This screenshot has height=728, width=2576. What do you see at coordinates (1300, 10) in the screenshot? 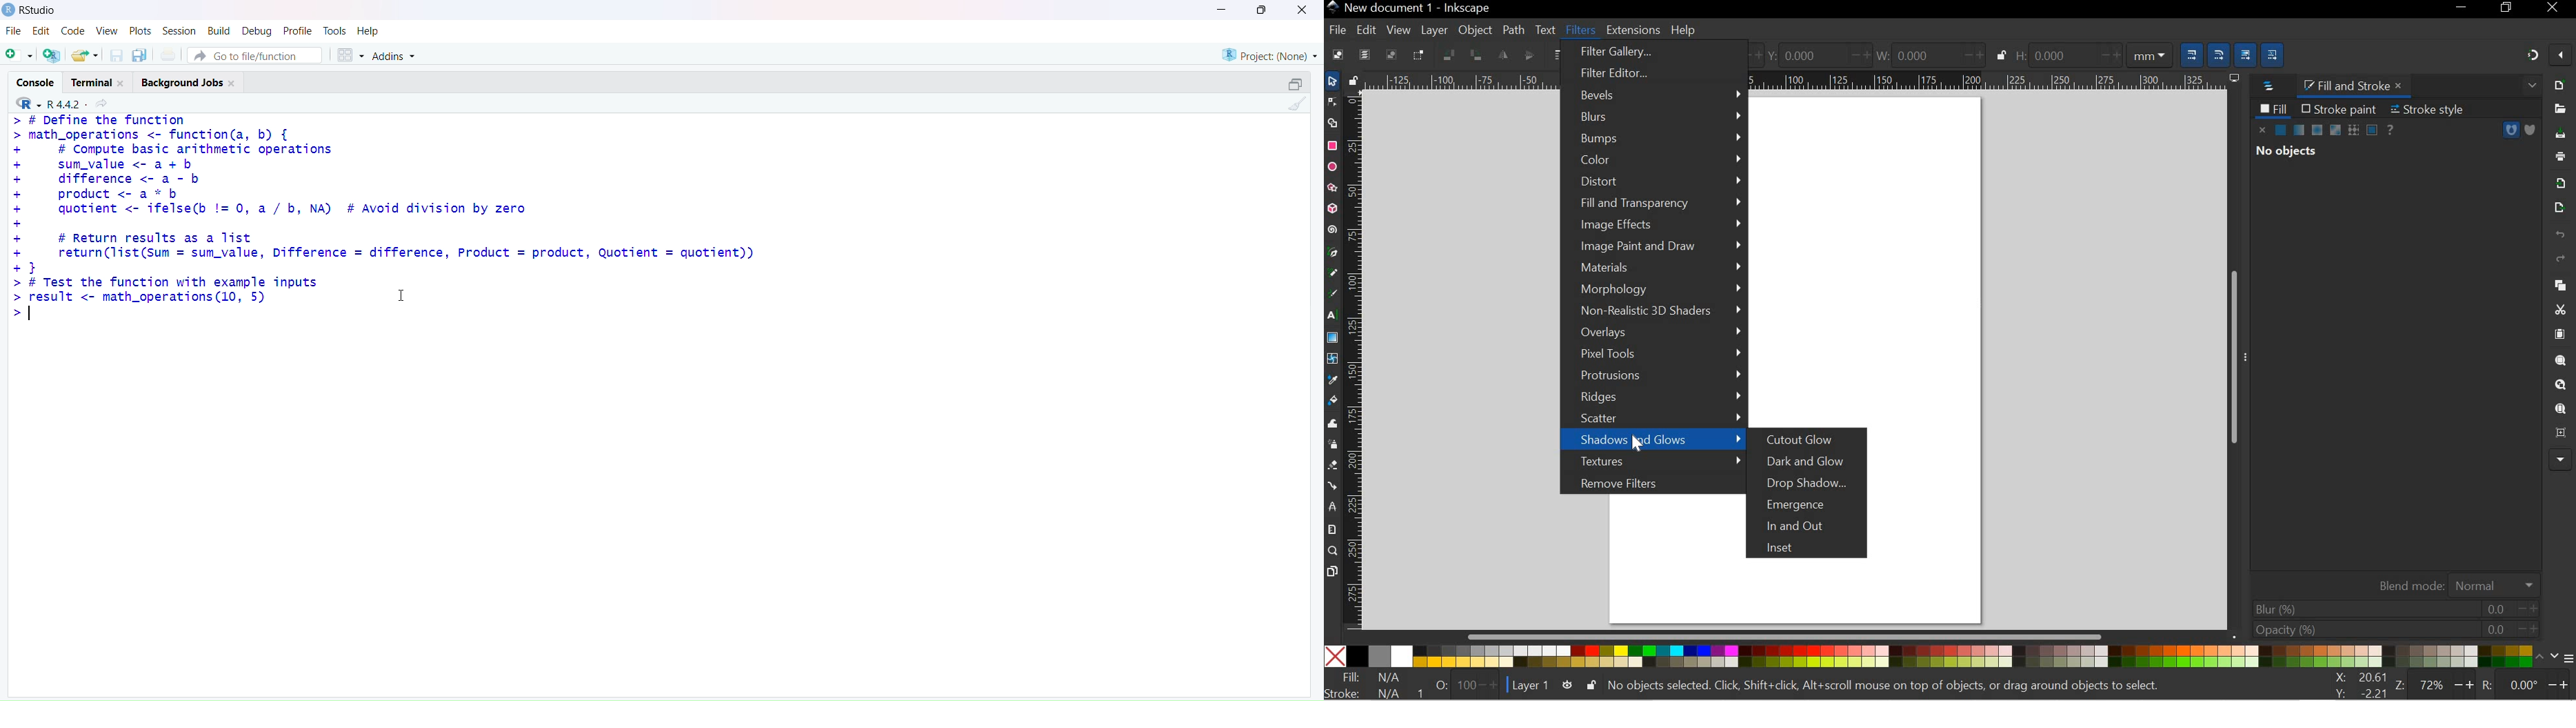
I see `Close` at bounding box center [1300, 10].